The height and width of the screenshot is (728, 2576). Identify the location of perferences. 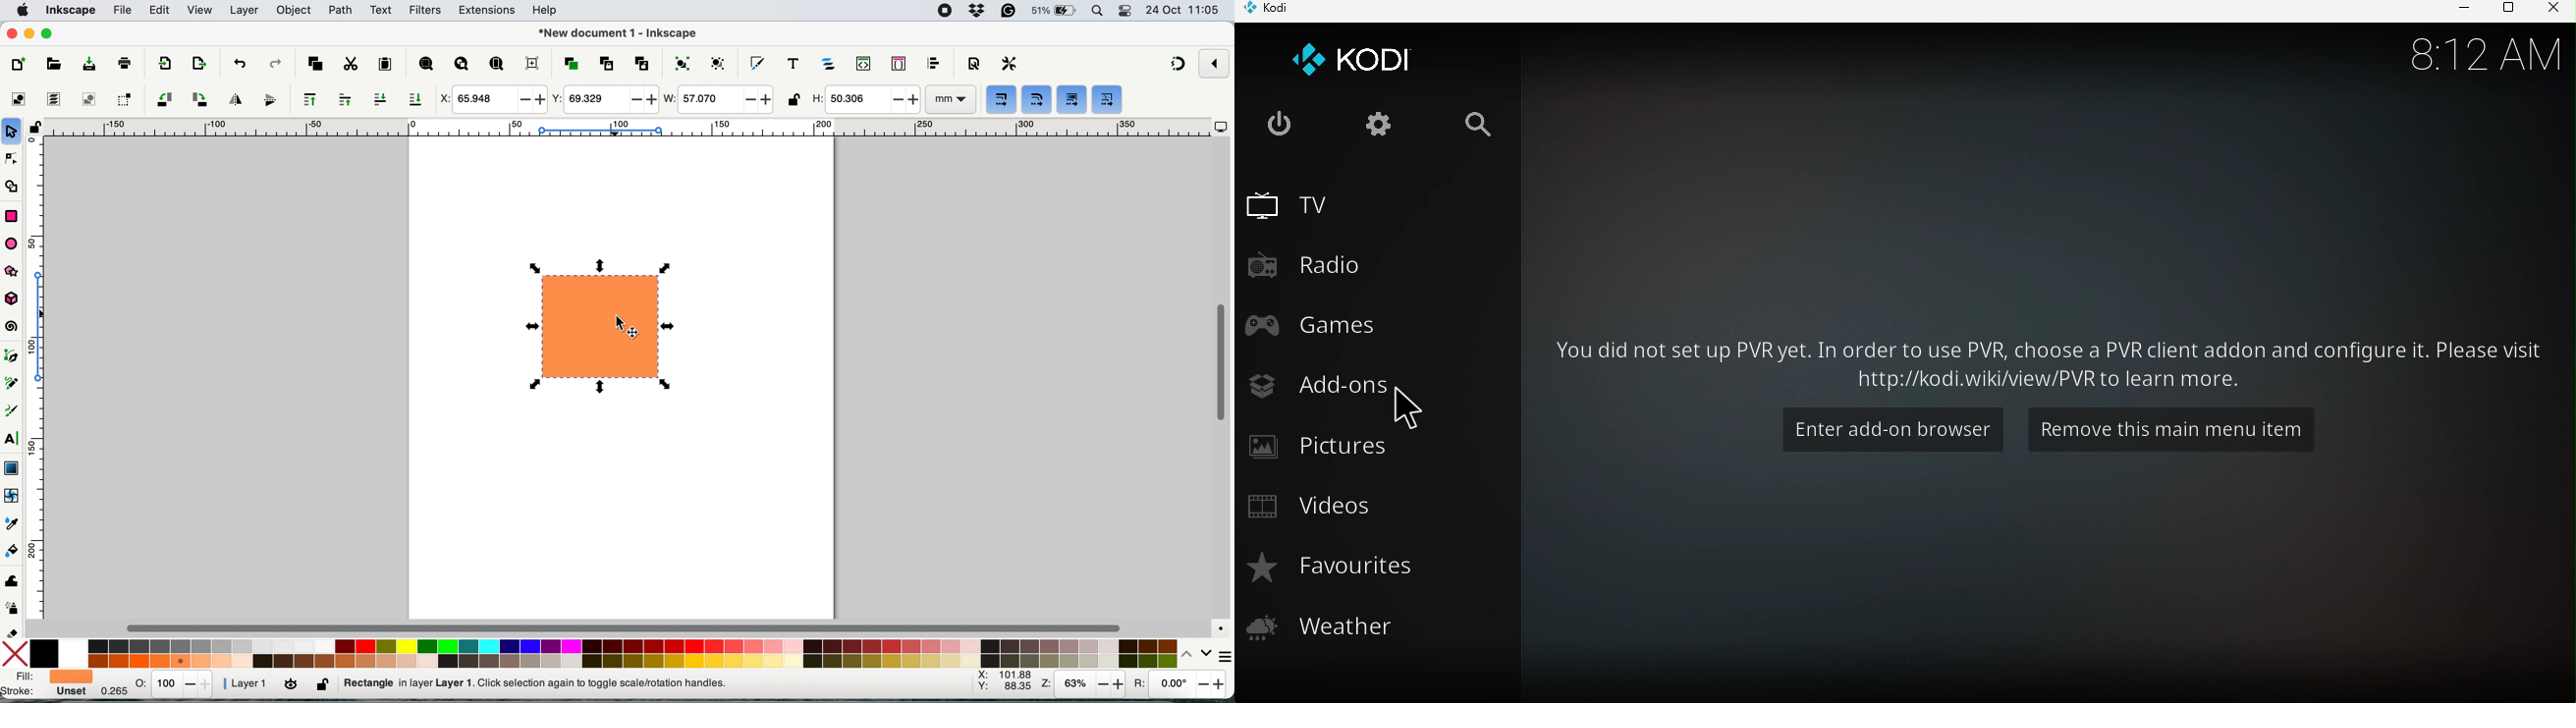
(1010, 63).